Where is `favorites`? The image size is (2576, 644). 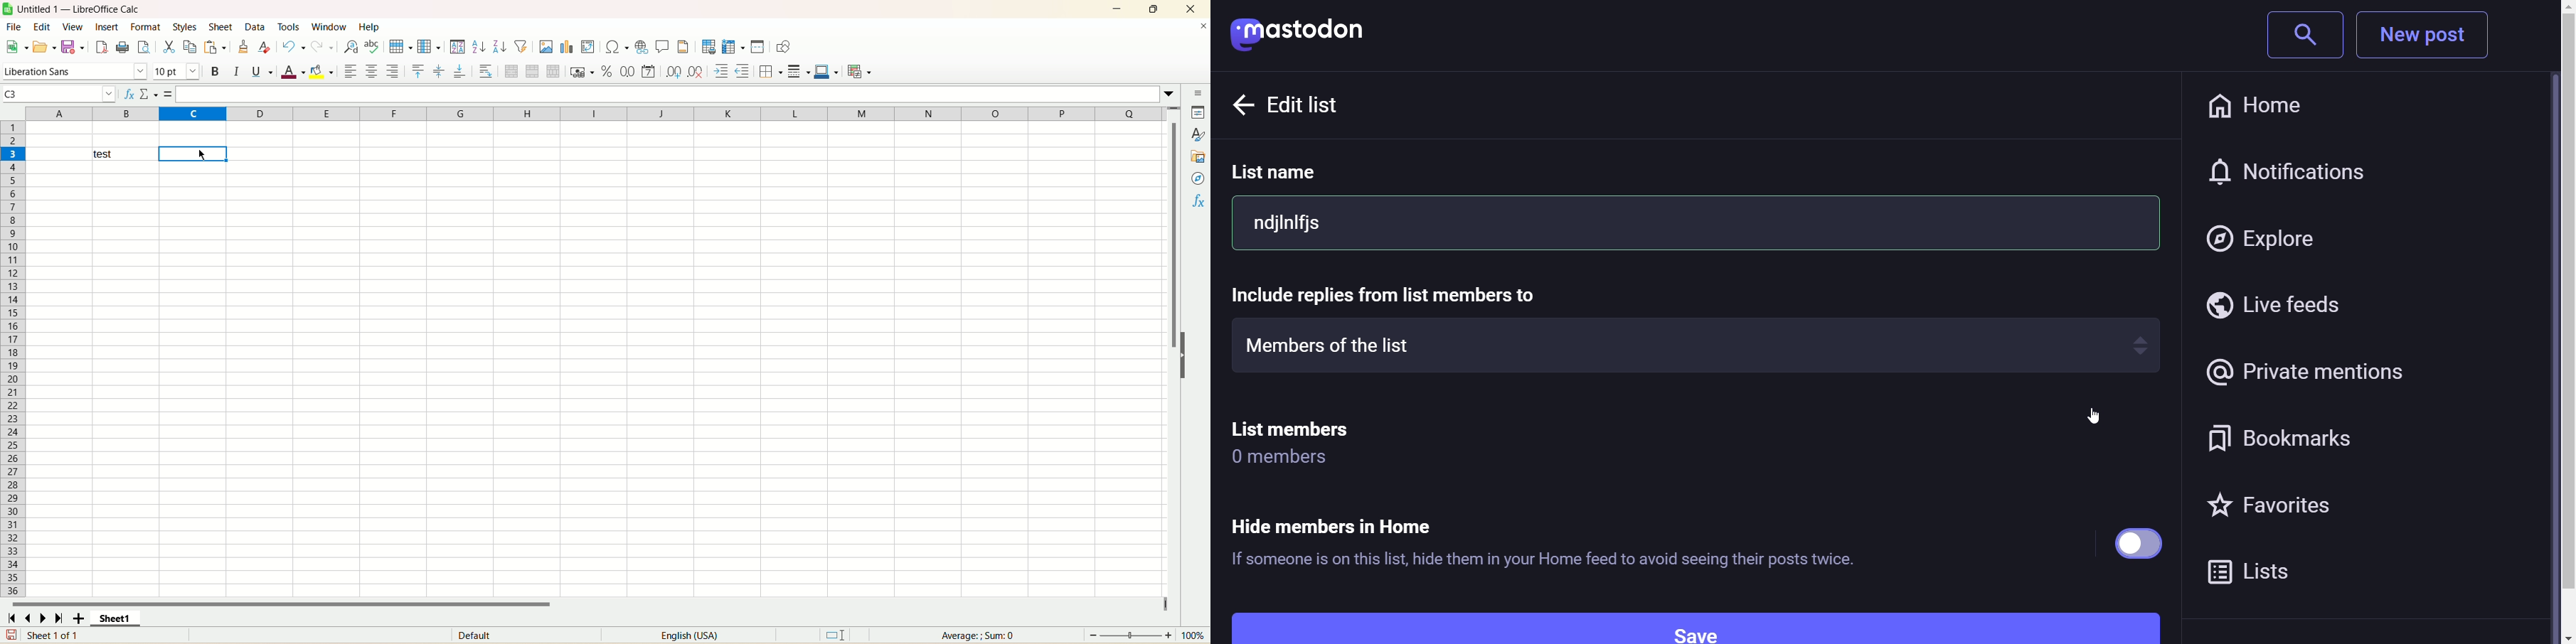
favorites is located at coordinates (2268, 509).